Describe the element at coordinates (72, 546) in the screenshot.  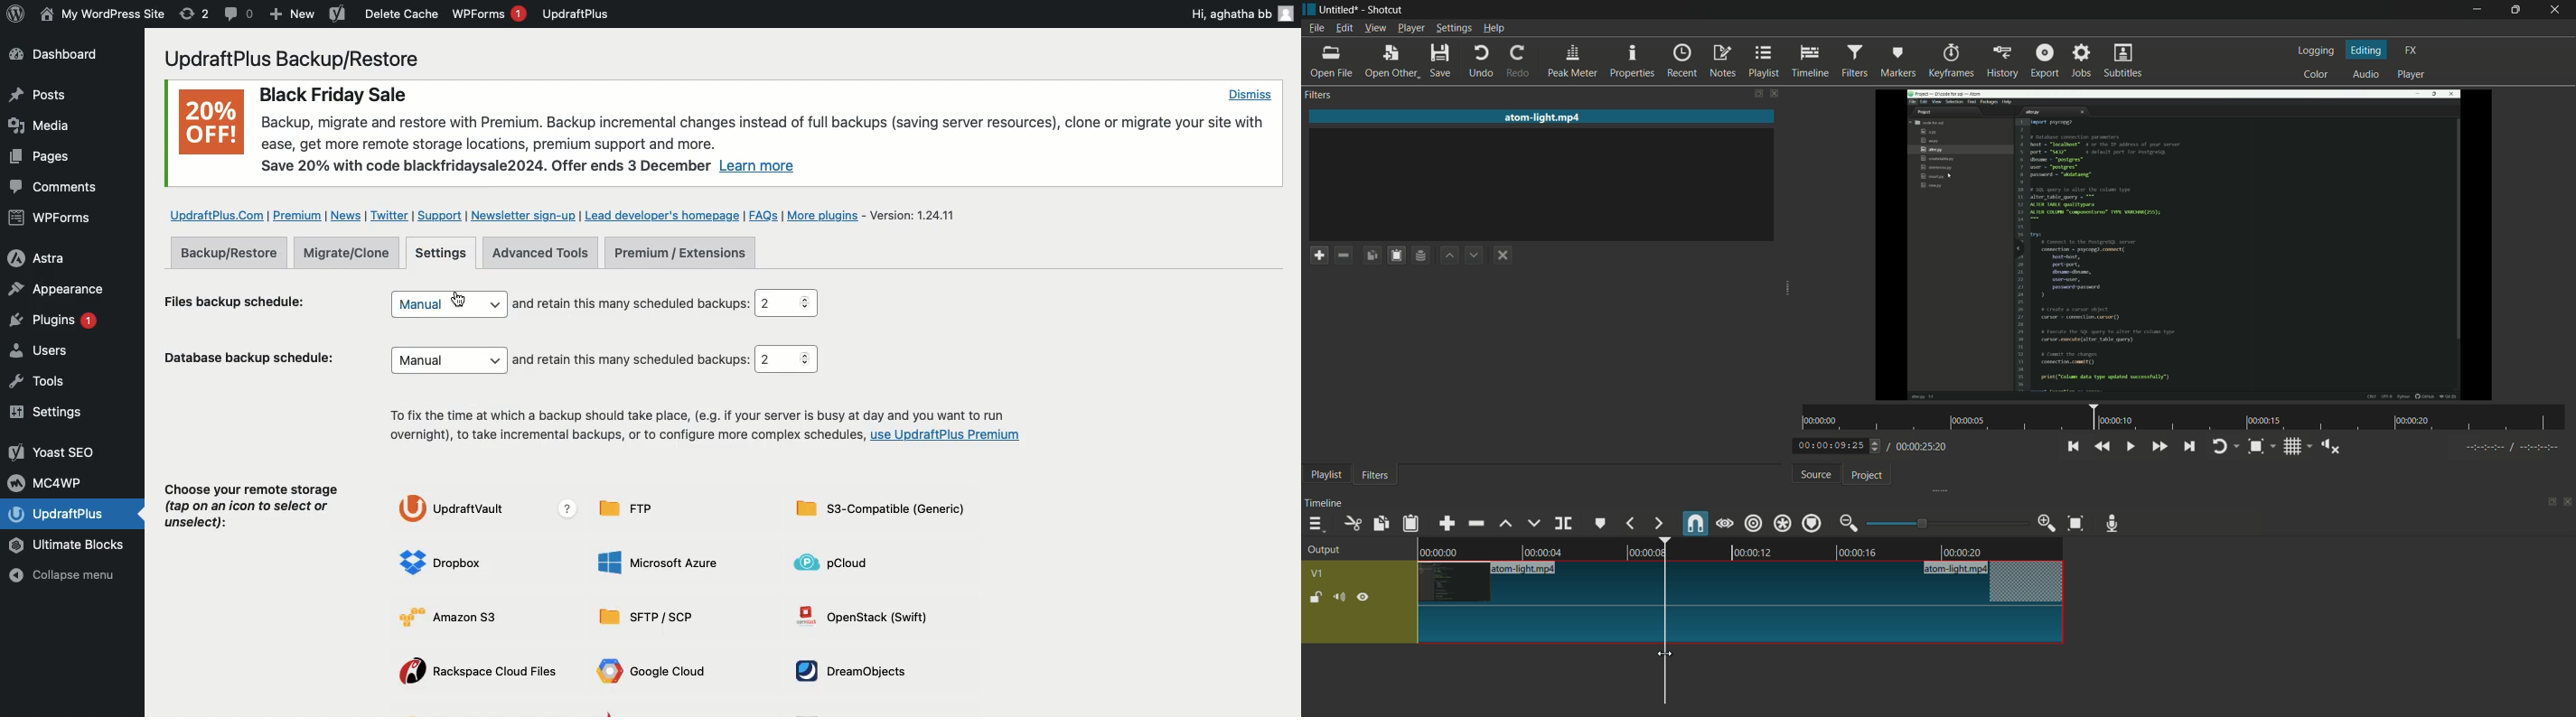
I see `Ultimate Blocks` at that location.